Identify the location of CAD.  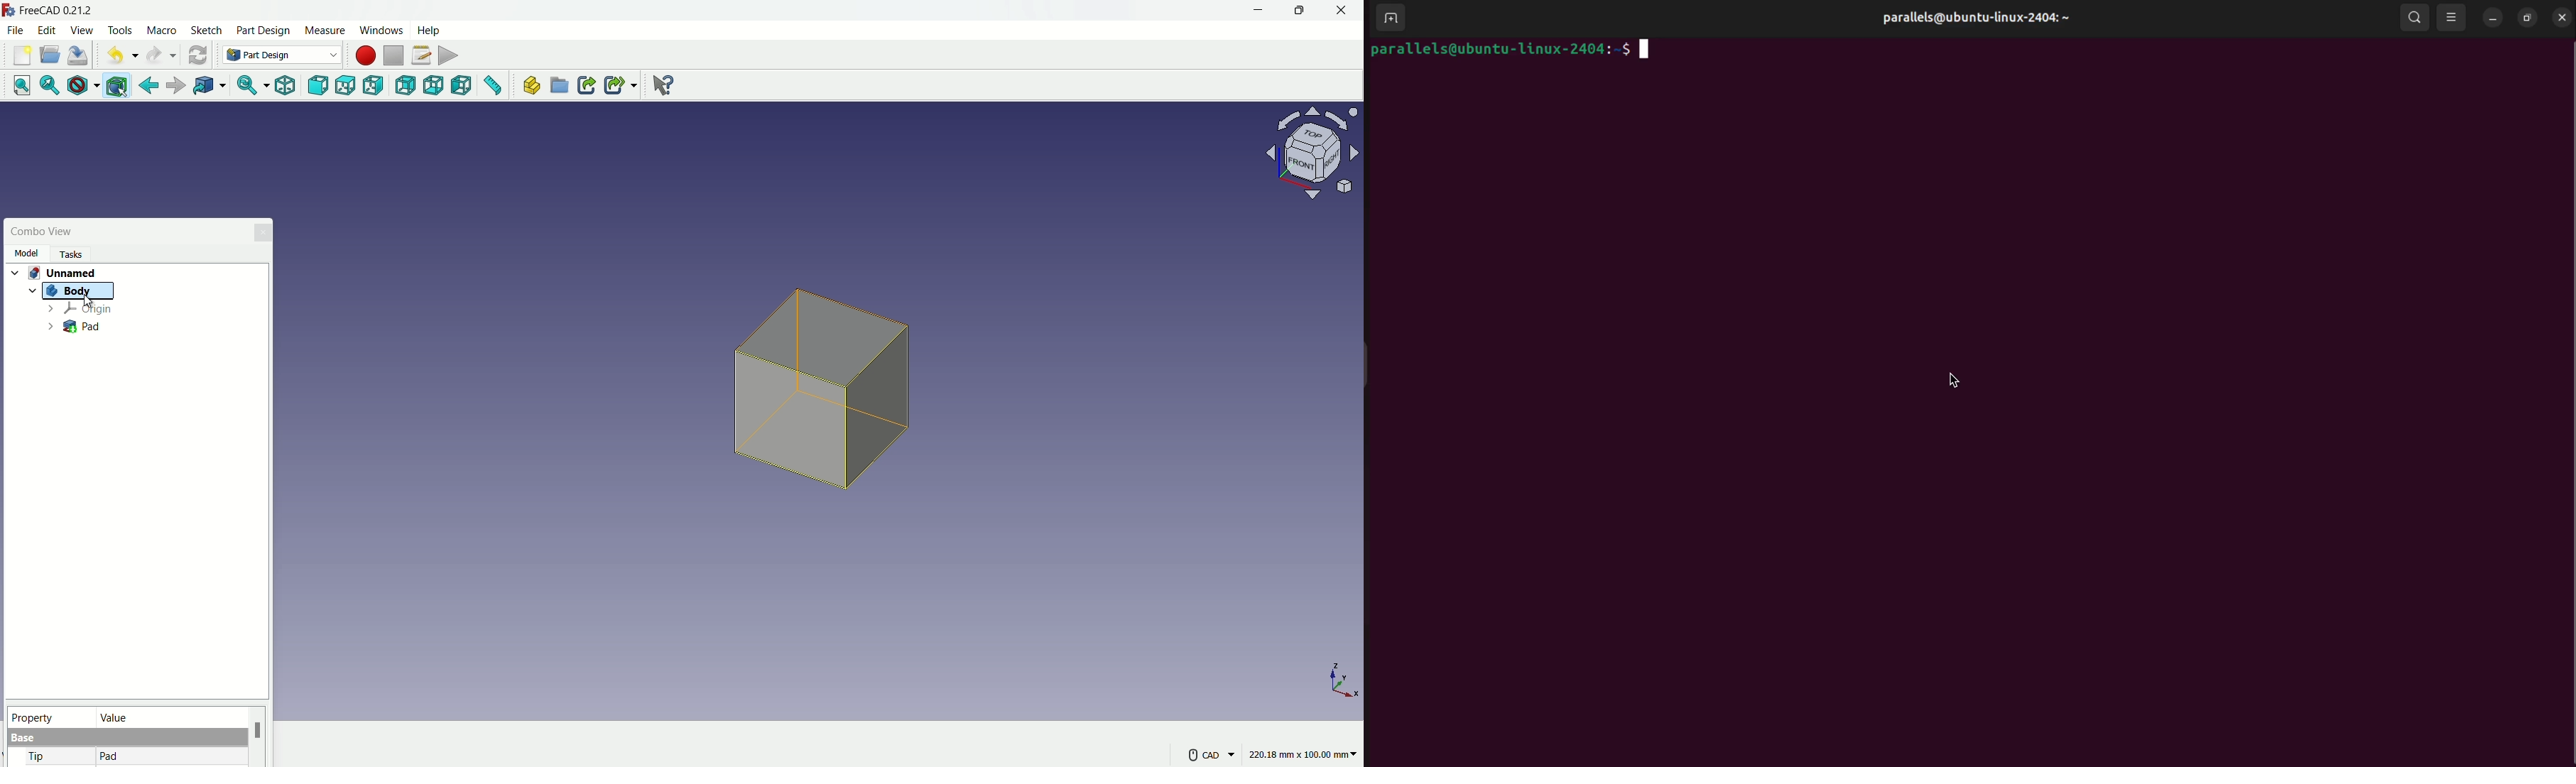
(1210, 754).